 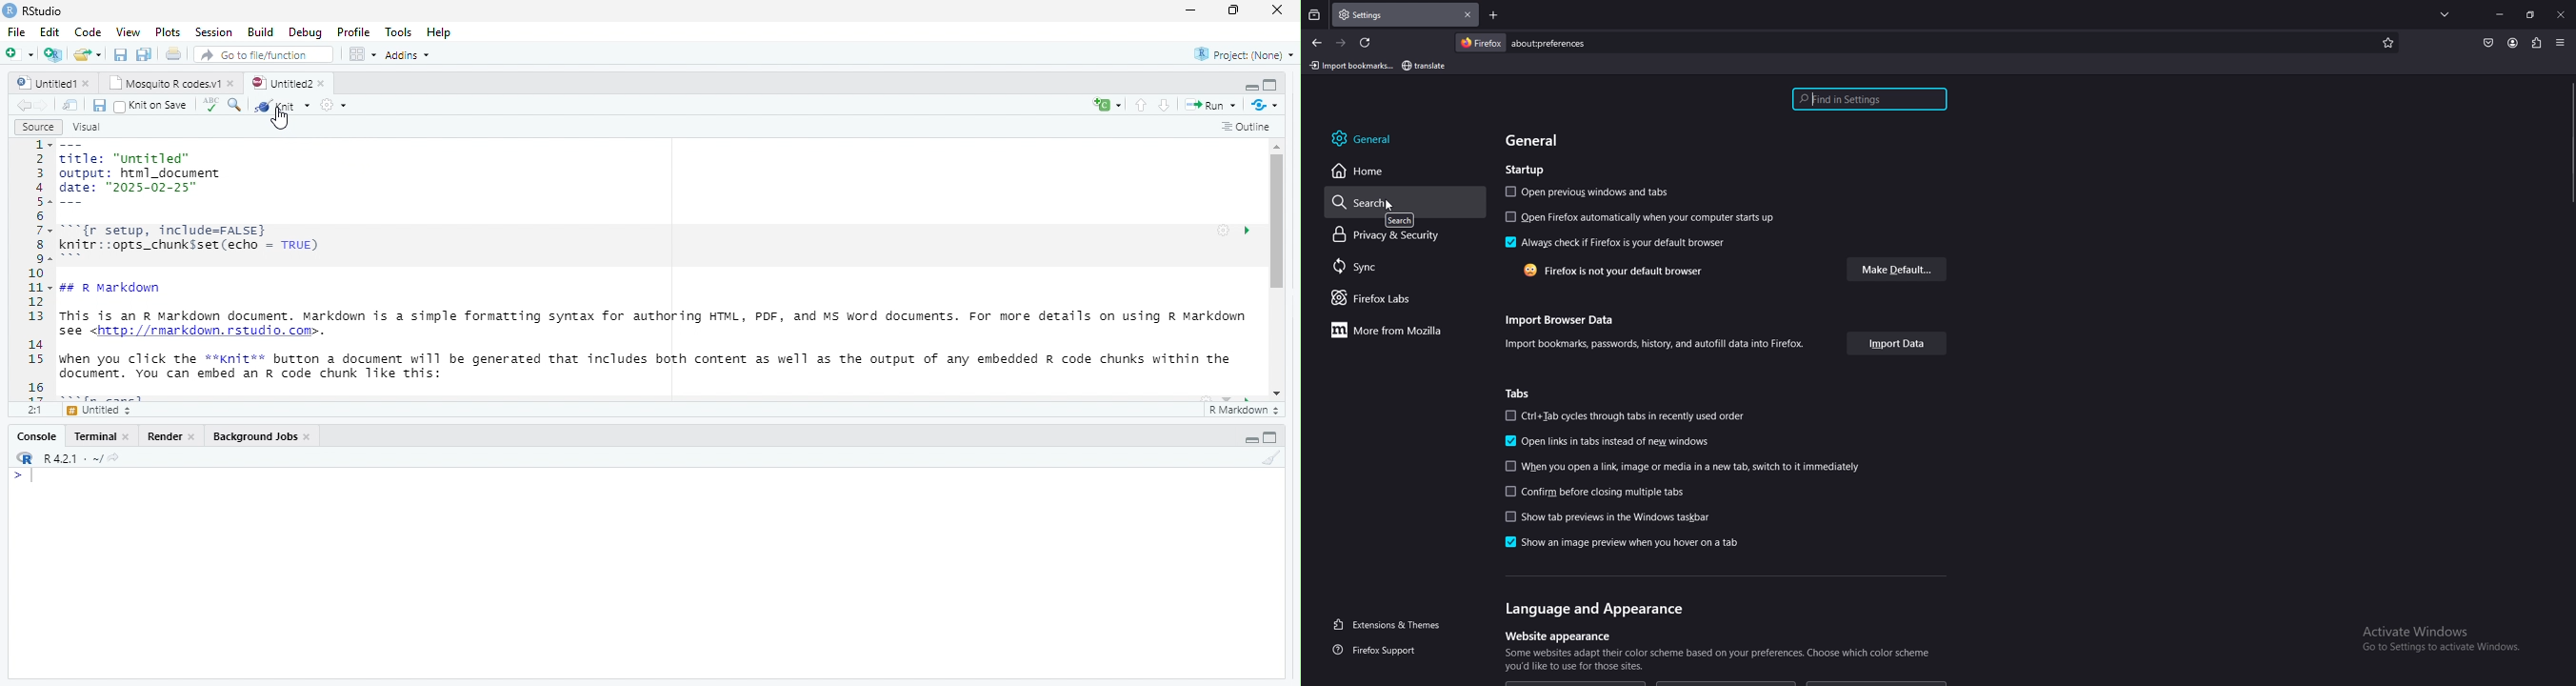 I want to click on import bookmark, so click(x=1350, y=65).